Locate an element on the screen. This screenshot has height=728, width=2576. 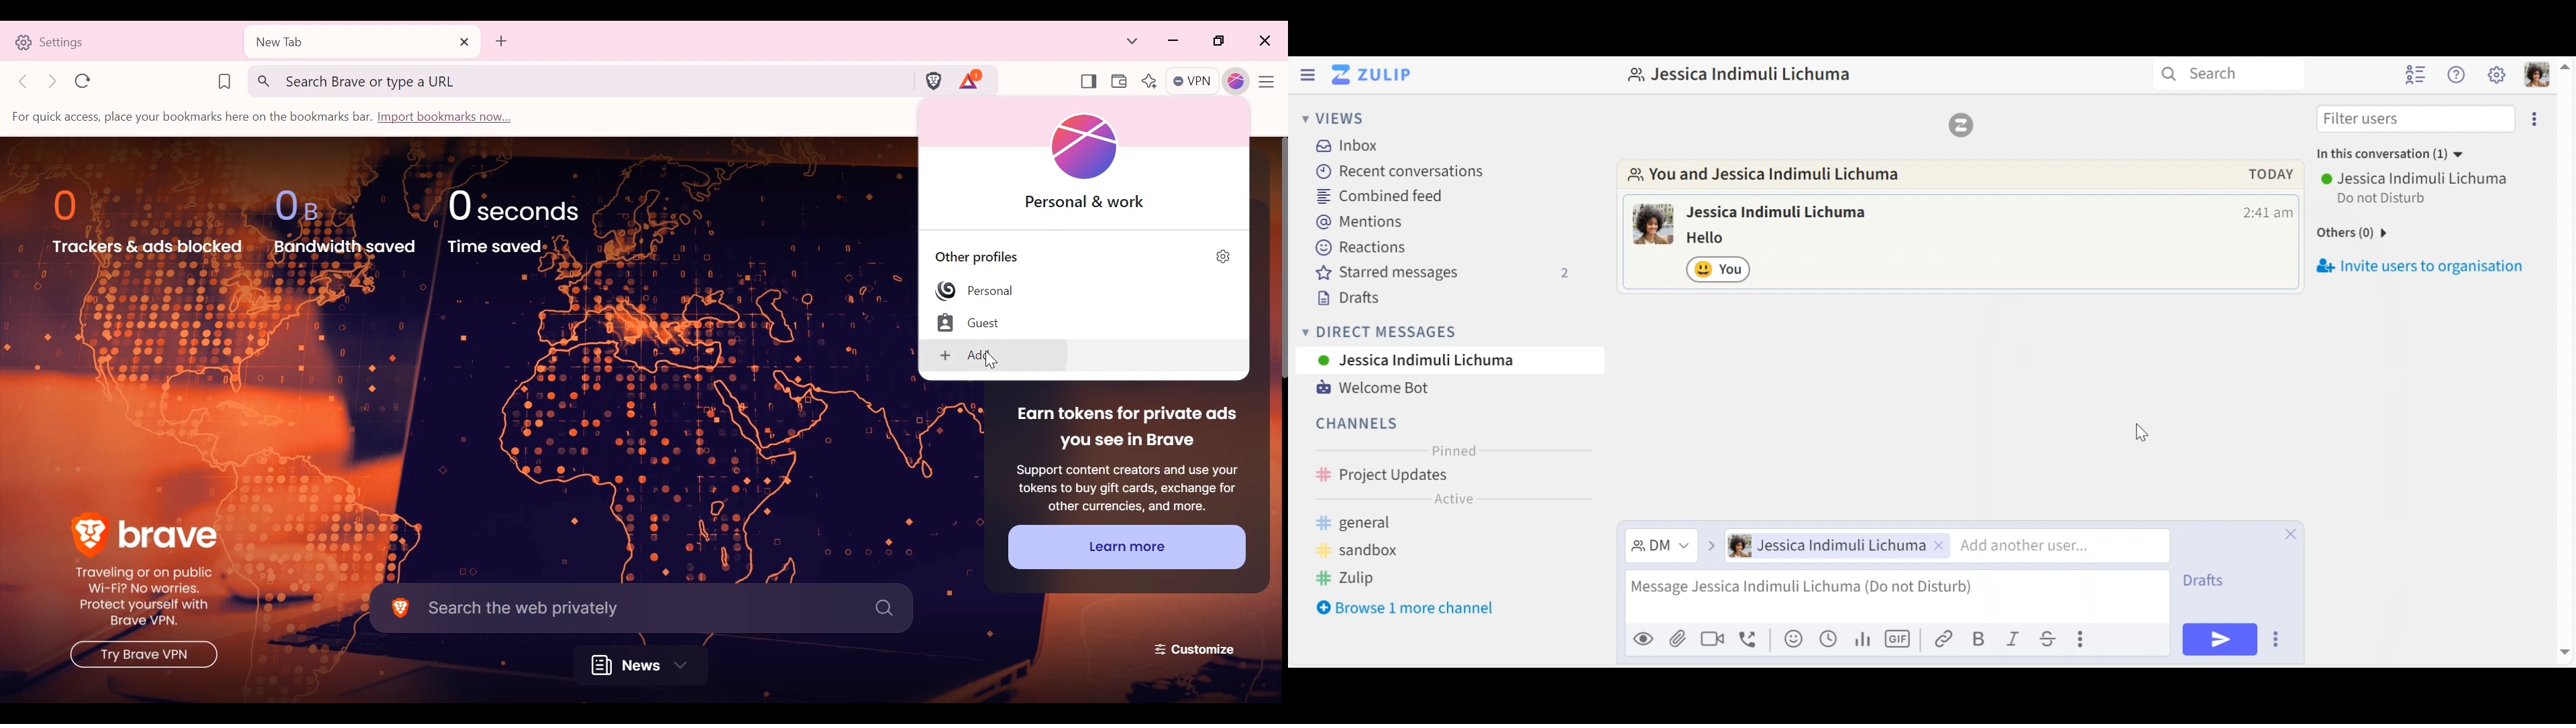
User is located at coordinates (1838, 546).